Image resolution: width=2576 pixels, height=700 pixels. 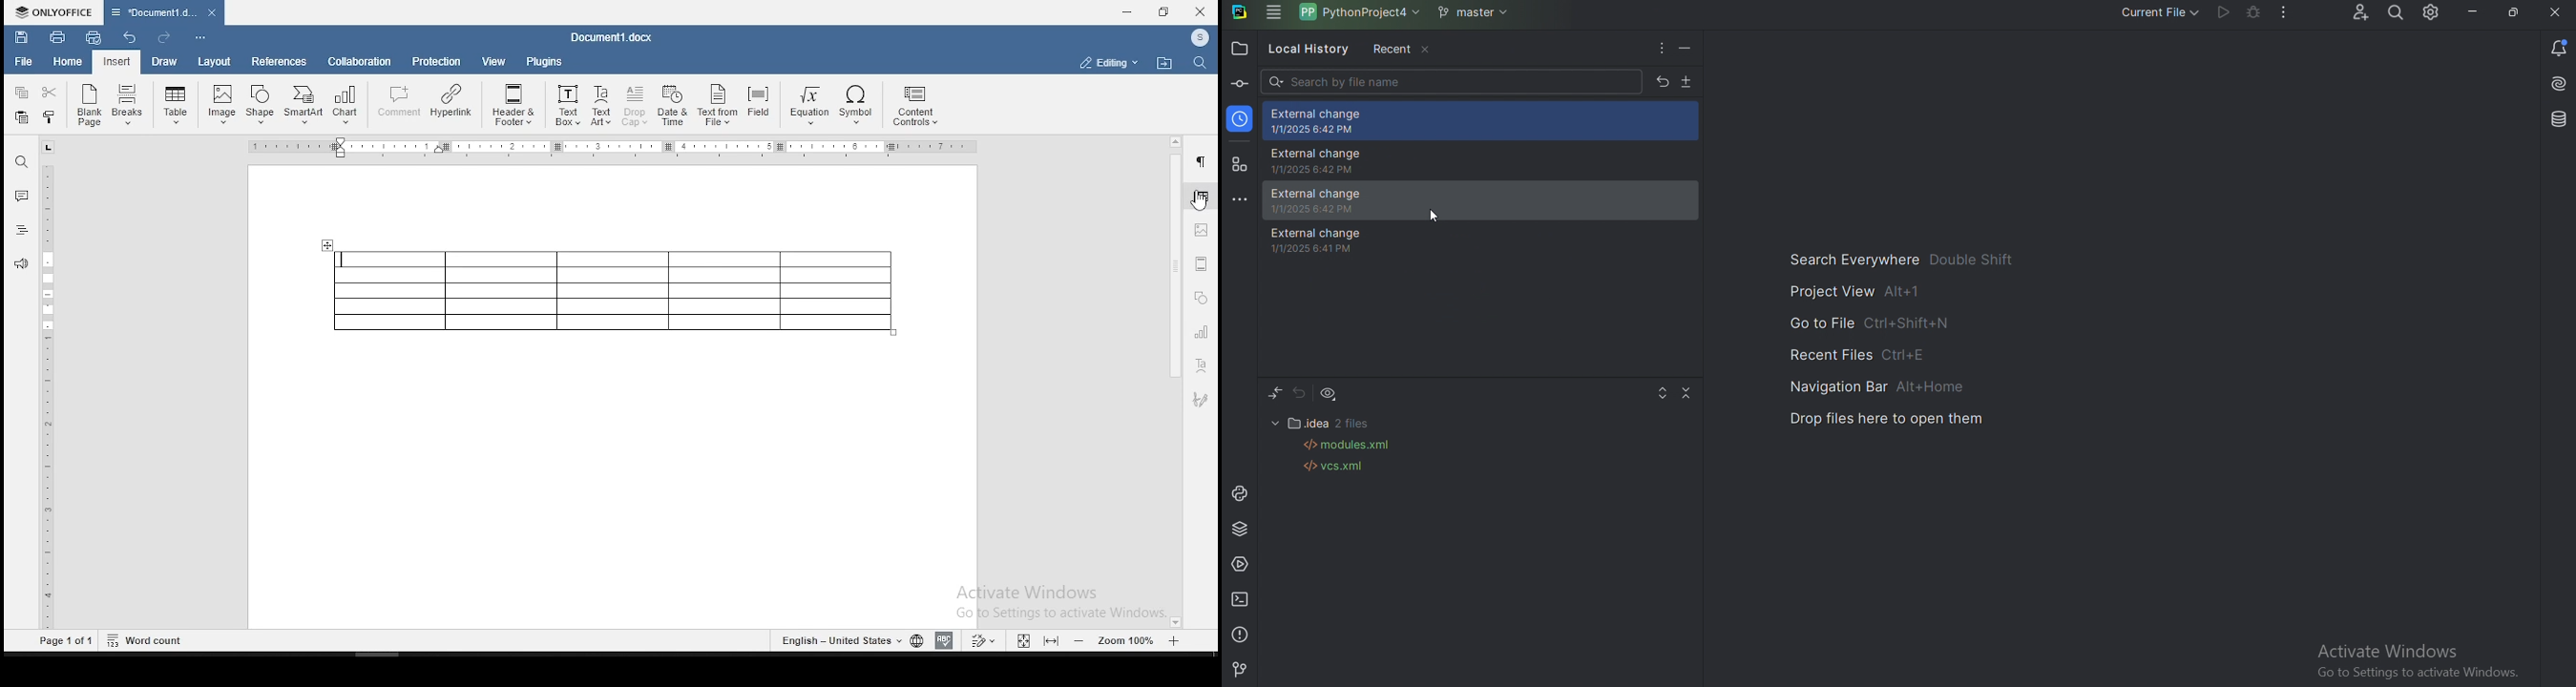 I want to click on ONLYOFFICE, so click(x=52, y=11).